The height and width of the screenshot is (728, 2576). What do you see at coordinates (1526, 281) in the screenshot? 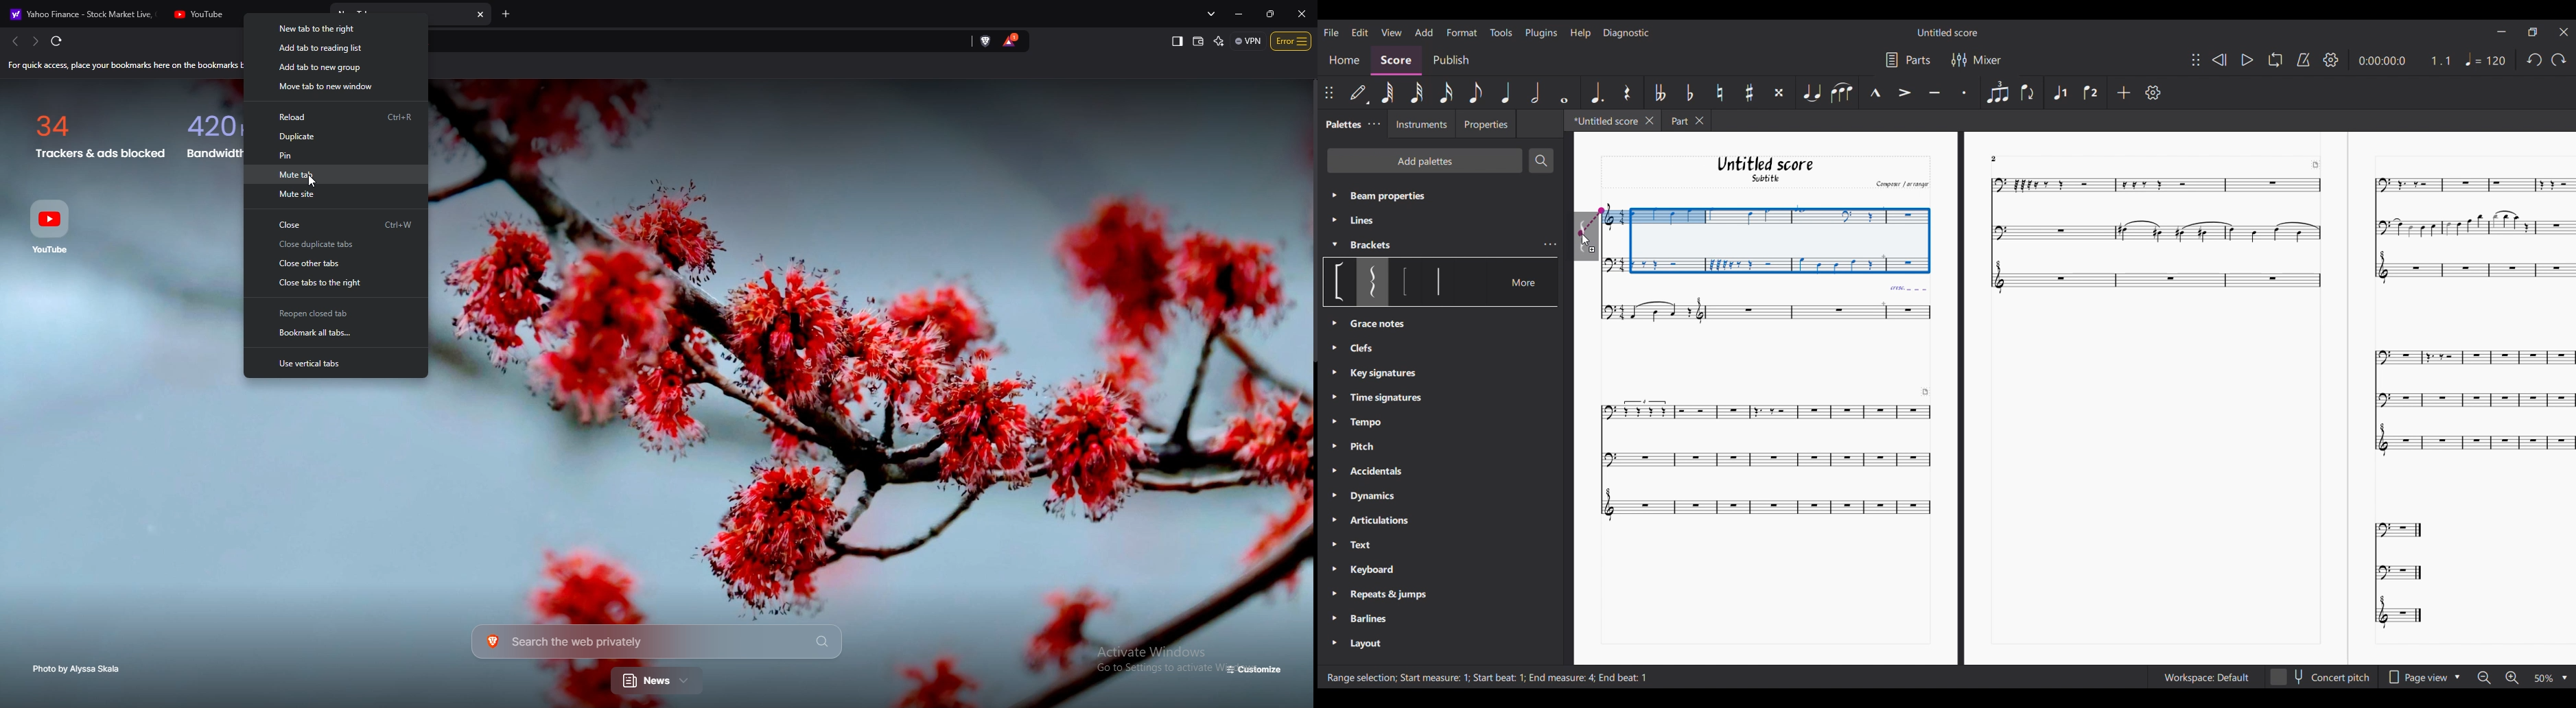
I see `More` at bounding box center [1526, 281].